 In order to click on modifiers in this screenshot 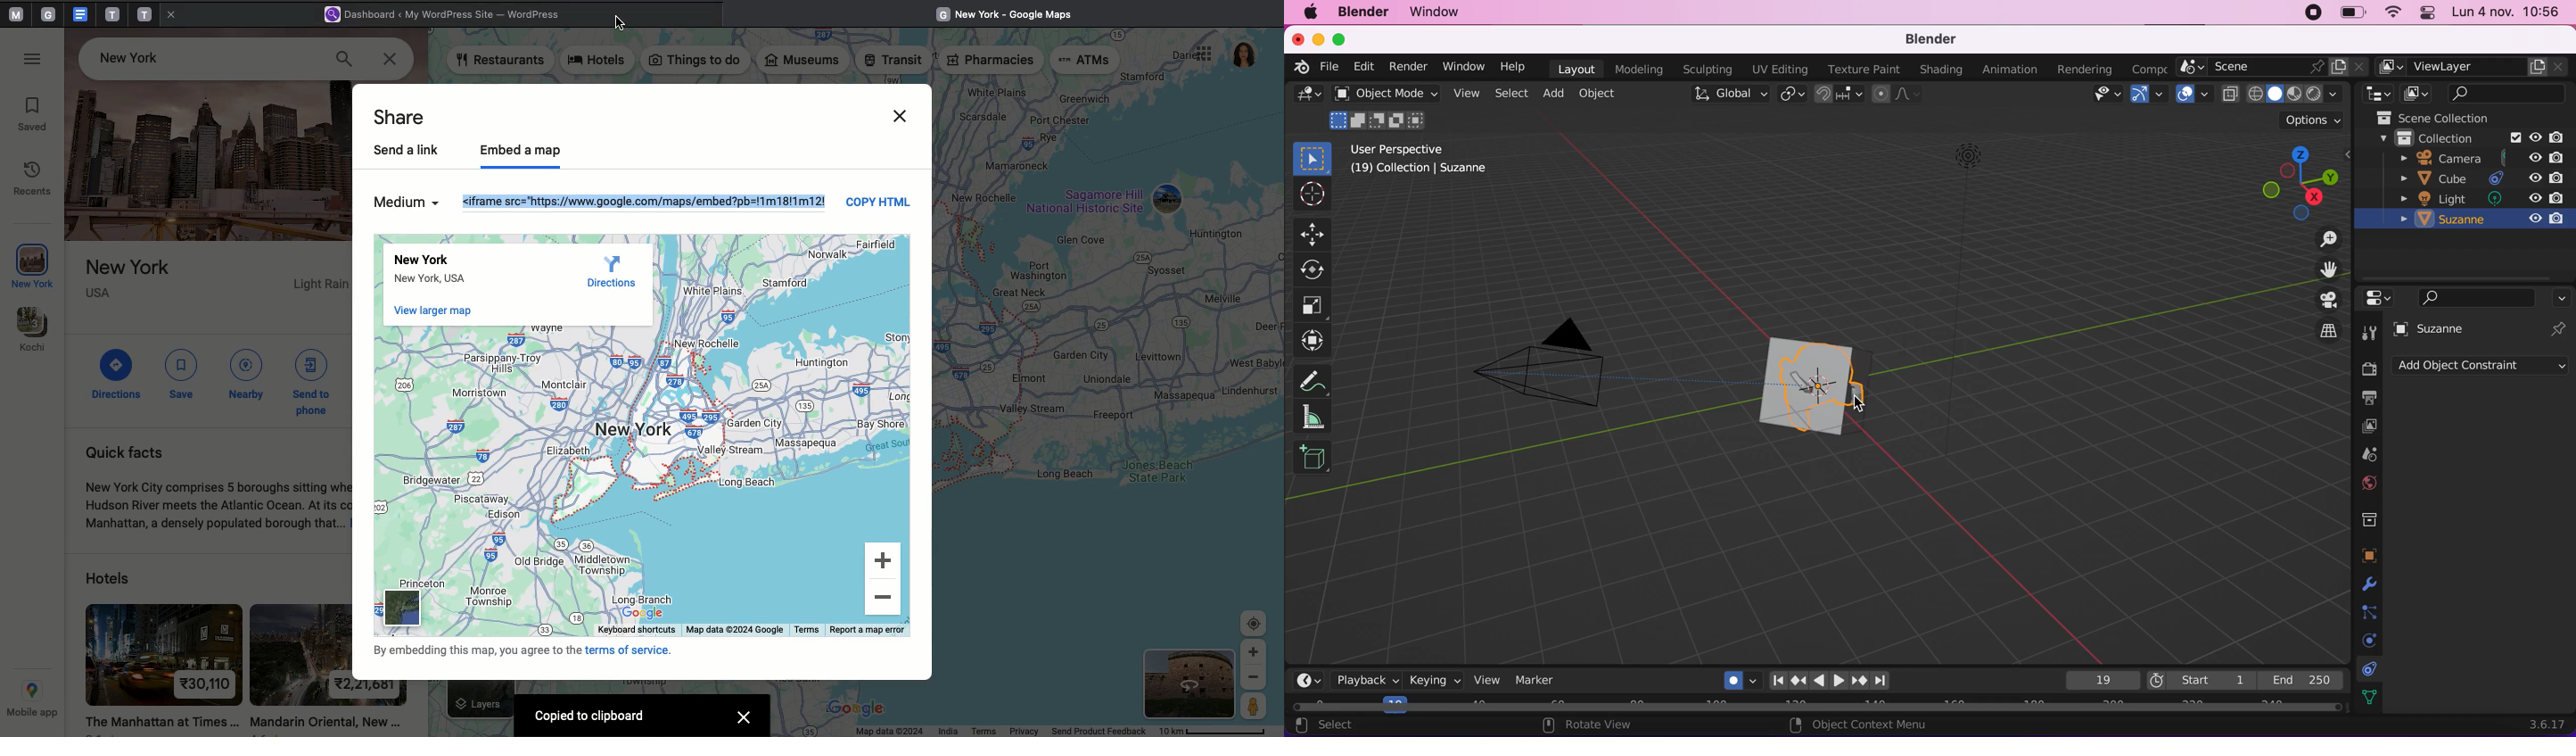, I will do `click(2368, 581)`.